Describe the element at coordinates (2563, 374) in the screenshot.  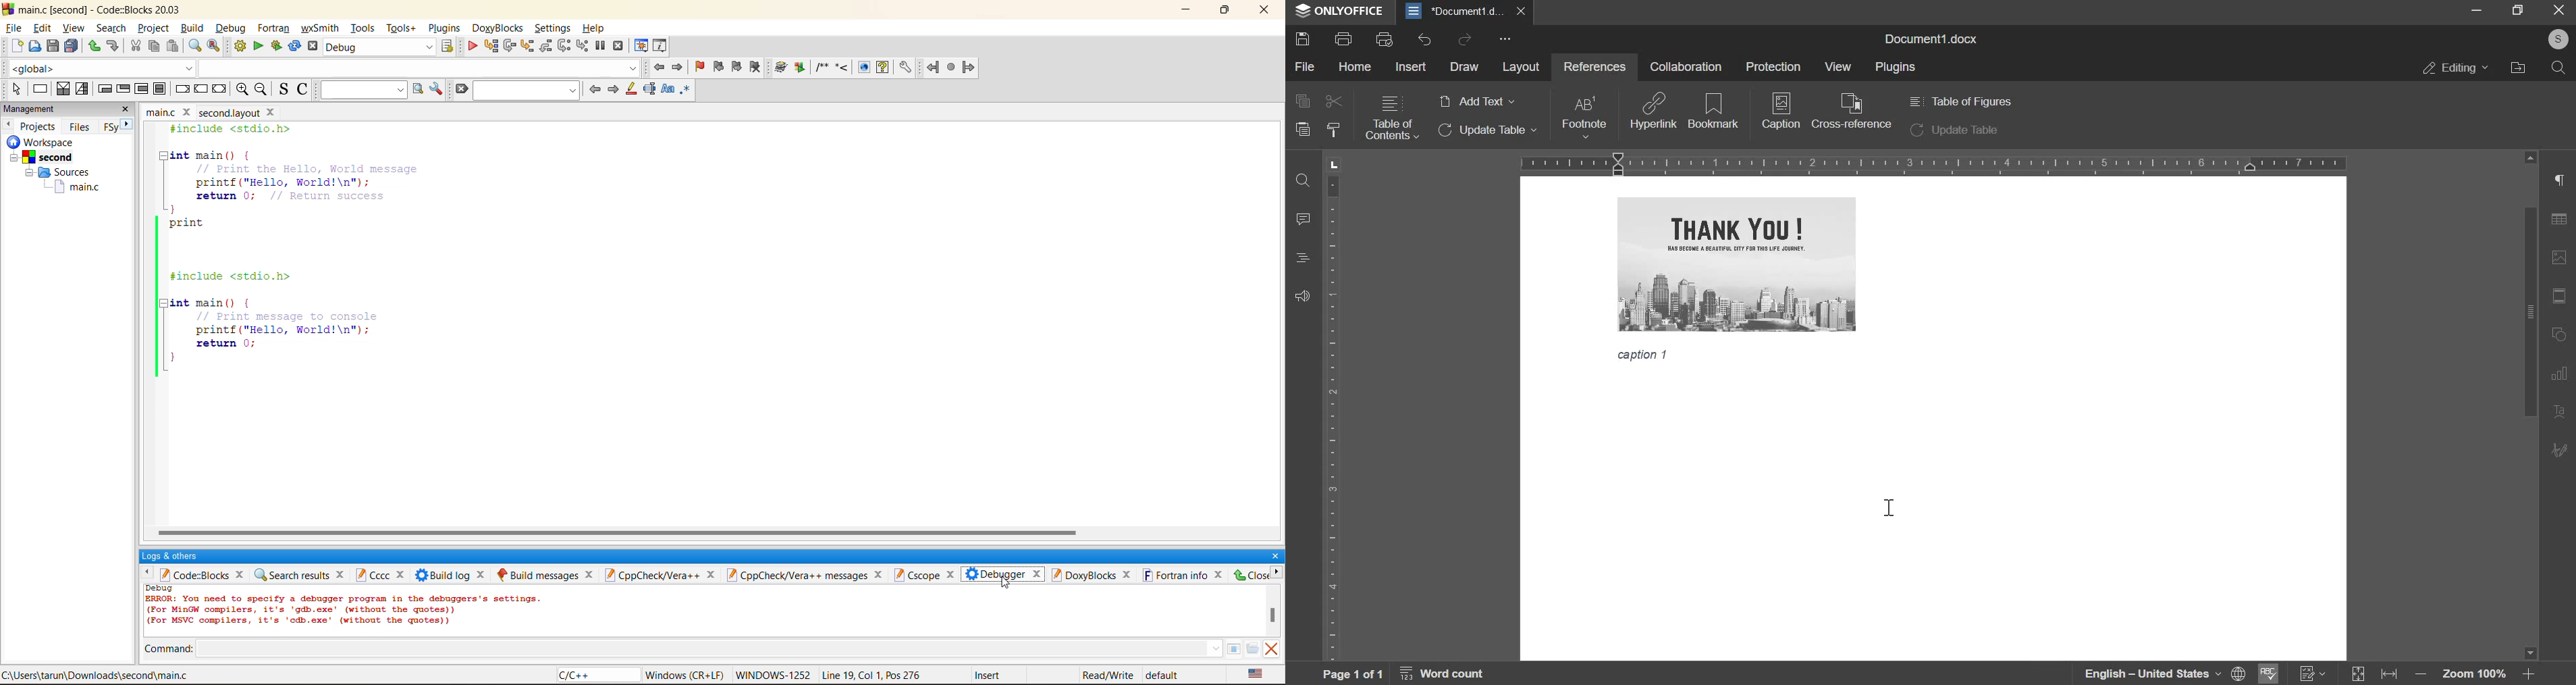
I see `Chart` at that location.